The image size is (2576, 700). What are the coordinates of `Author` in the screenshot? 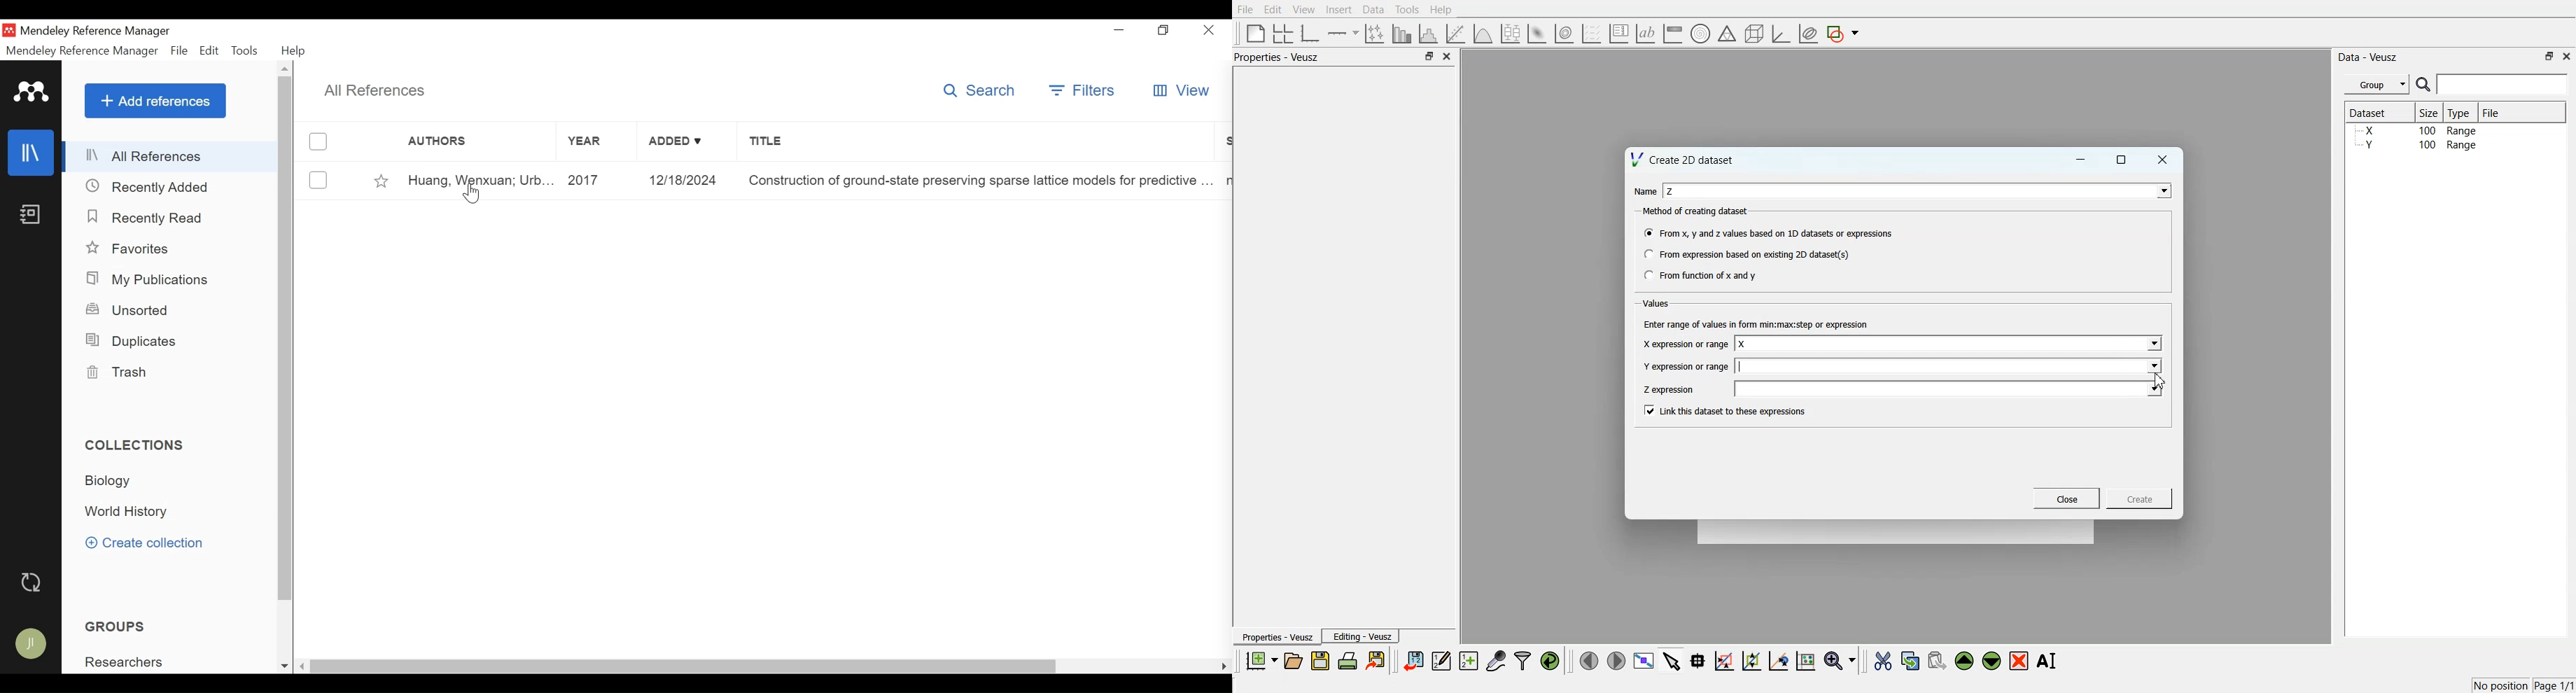 It's located at (480, 181).